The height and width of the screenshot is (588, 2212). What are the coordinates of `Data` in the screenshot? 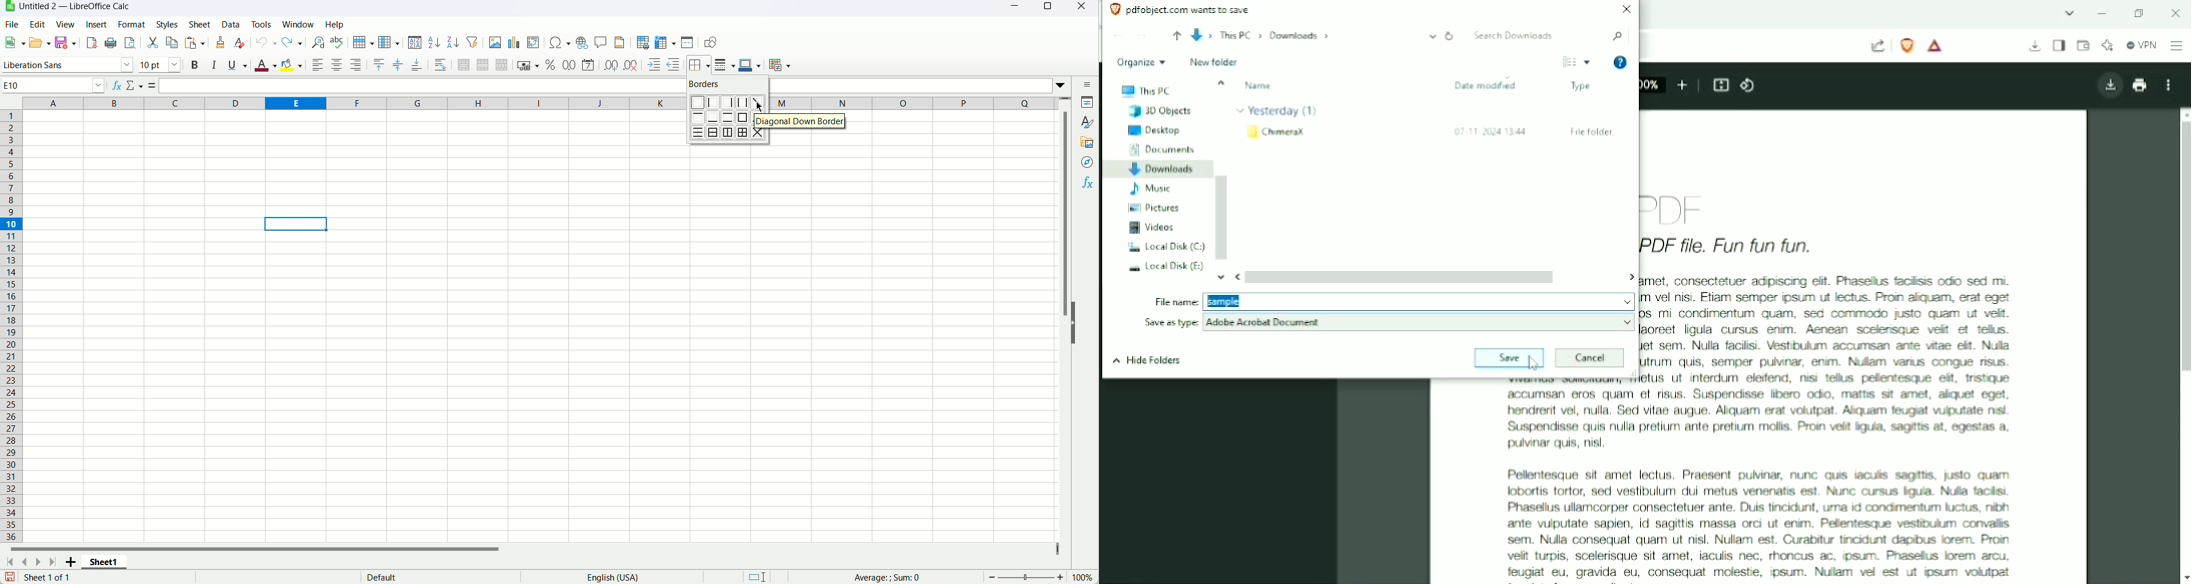 It's located at (230, 25).